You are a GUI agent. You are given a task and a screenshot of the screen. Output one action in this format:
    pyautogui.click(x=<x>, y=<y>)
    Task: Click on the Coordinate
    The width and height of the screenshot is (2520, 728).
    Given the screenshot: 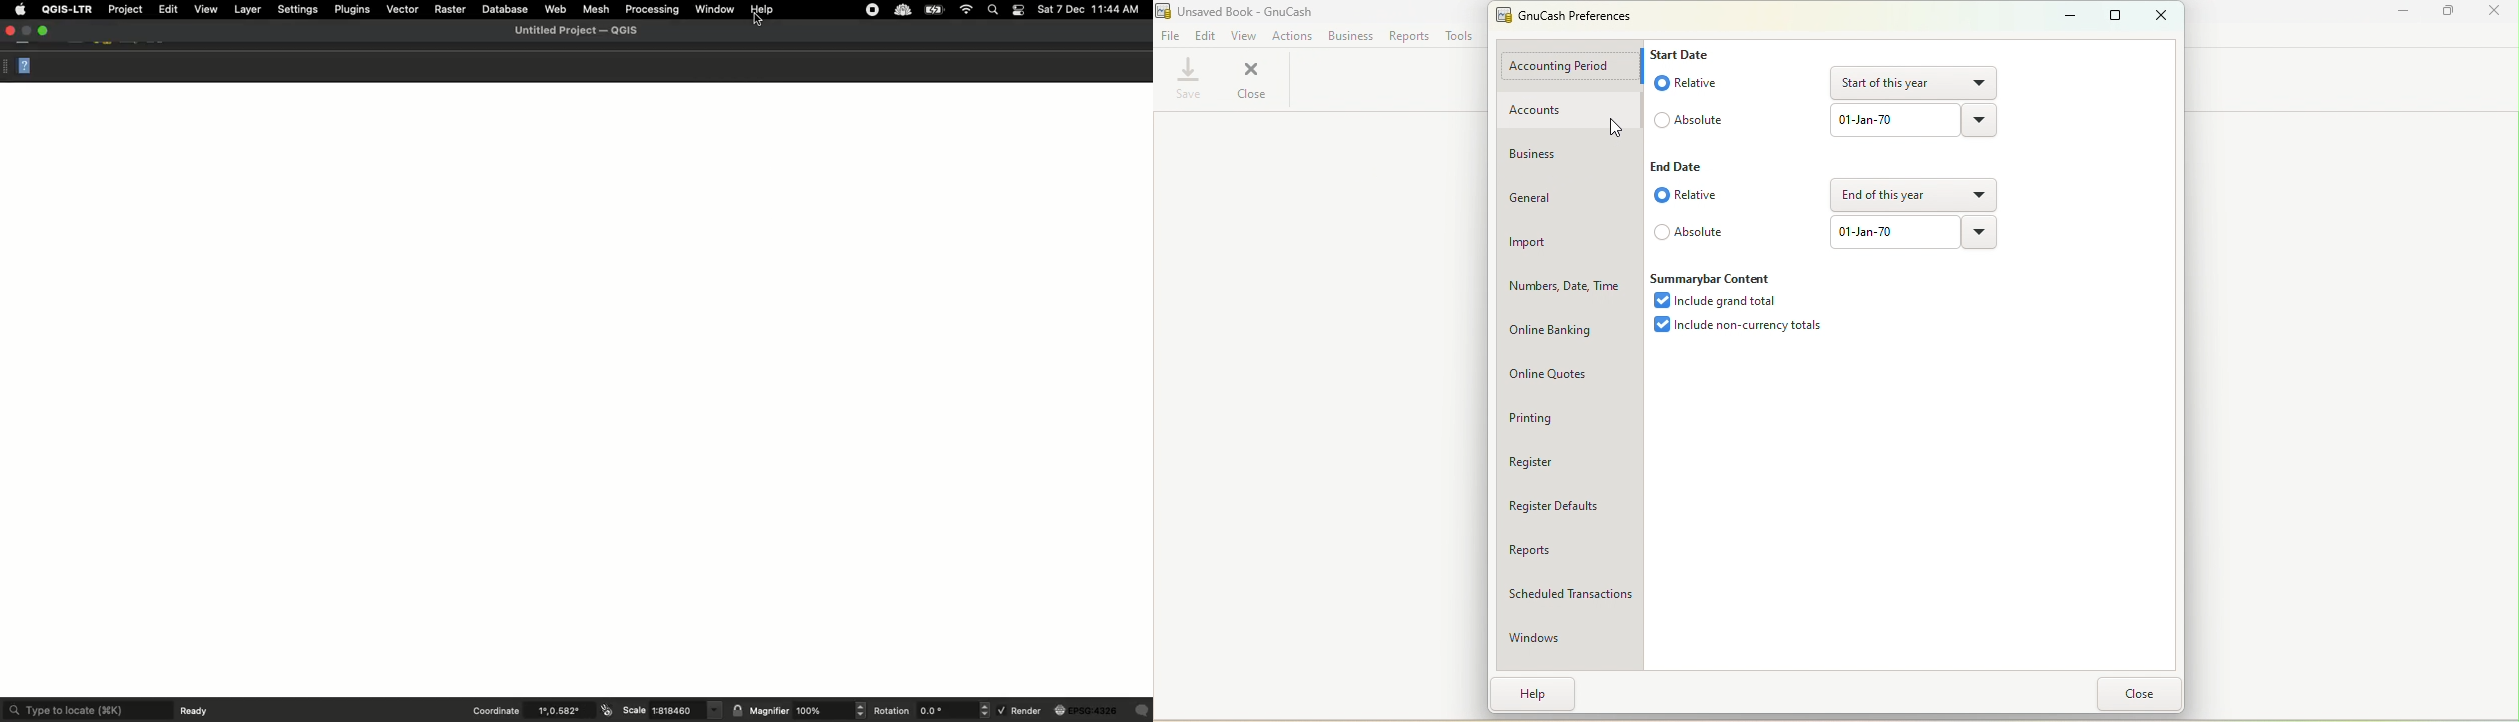 What is the action you would take?
    pyautogui.click(x=541, y=712)
    